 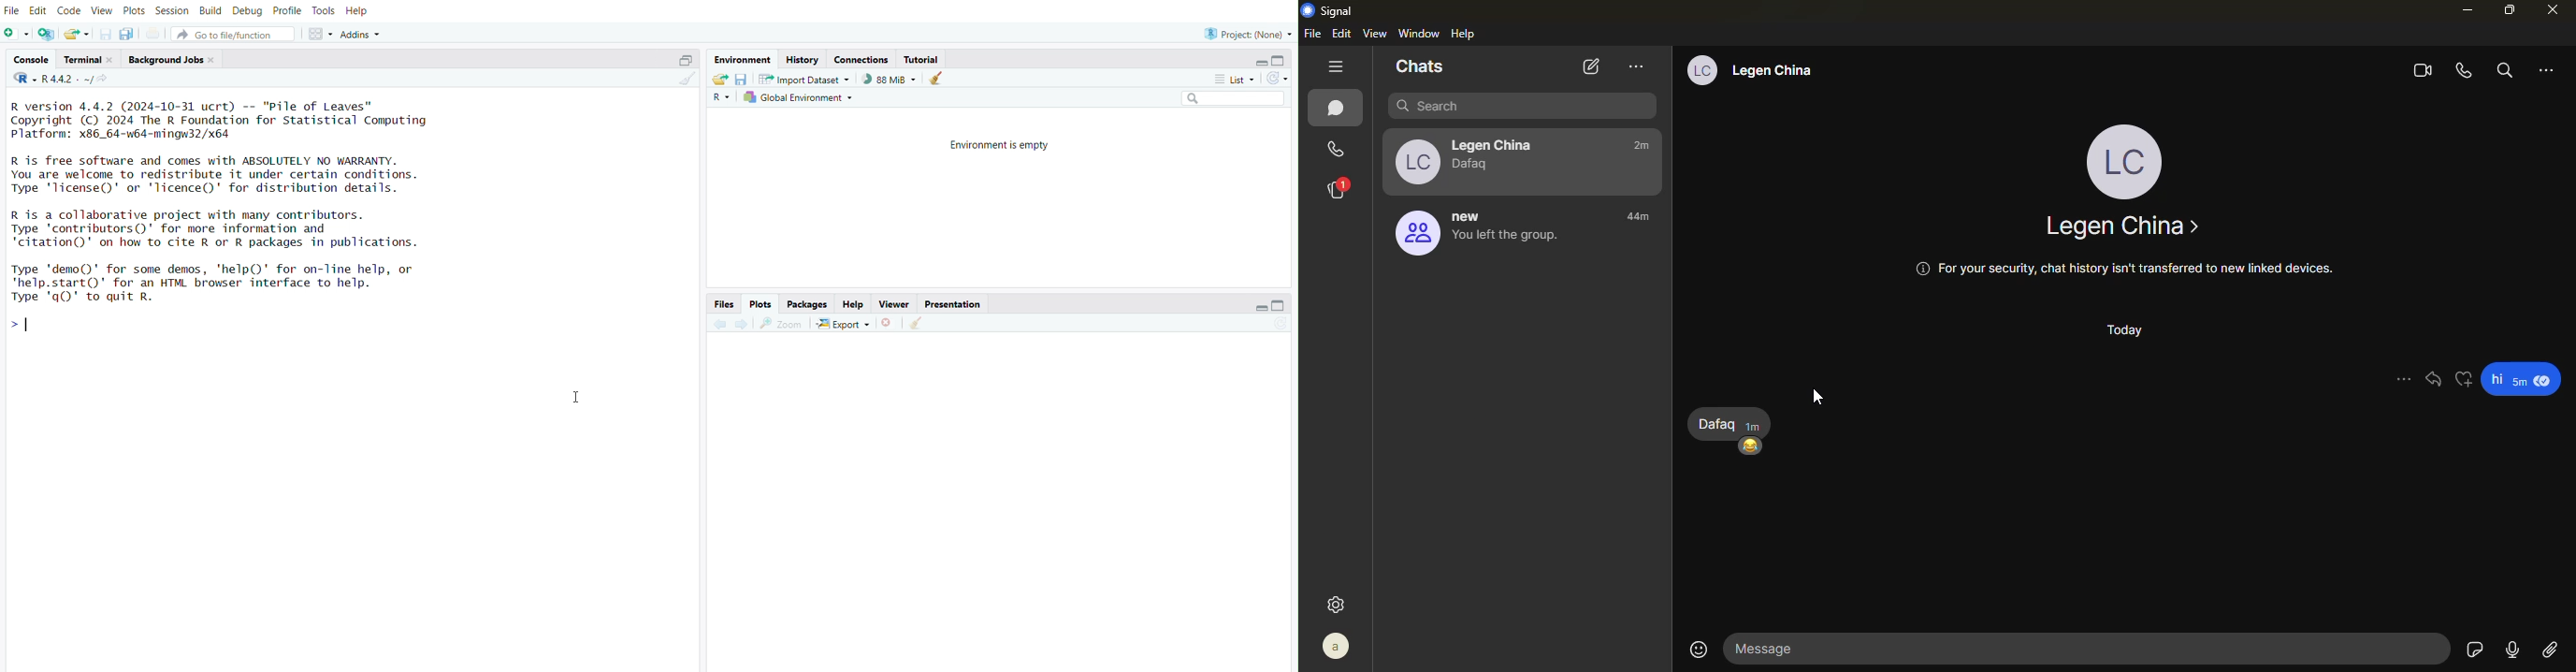 I want to click on settings, so click(x=1339, y=604).